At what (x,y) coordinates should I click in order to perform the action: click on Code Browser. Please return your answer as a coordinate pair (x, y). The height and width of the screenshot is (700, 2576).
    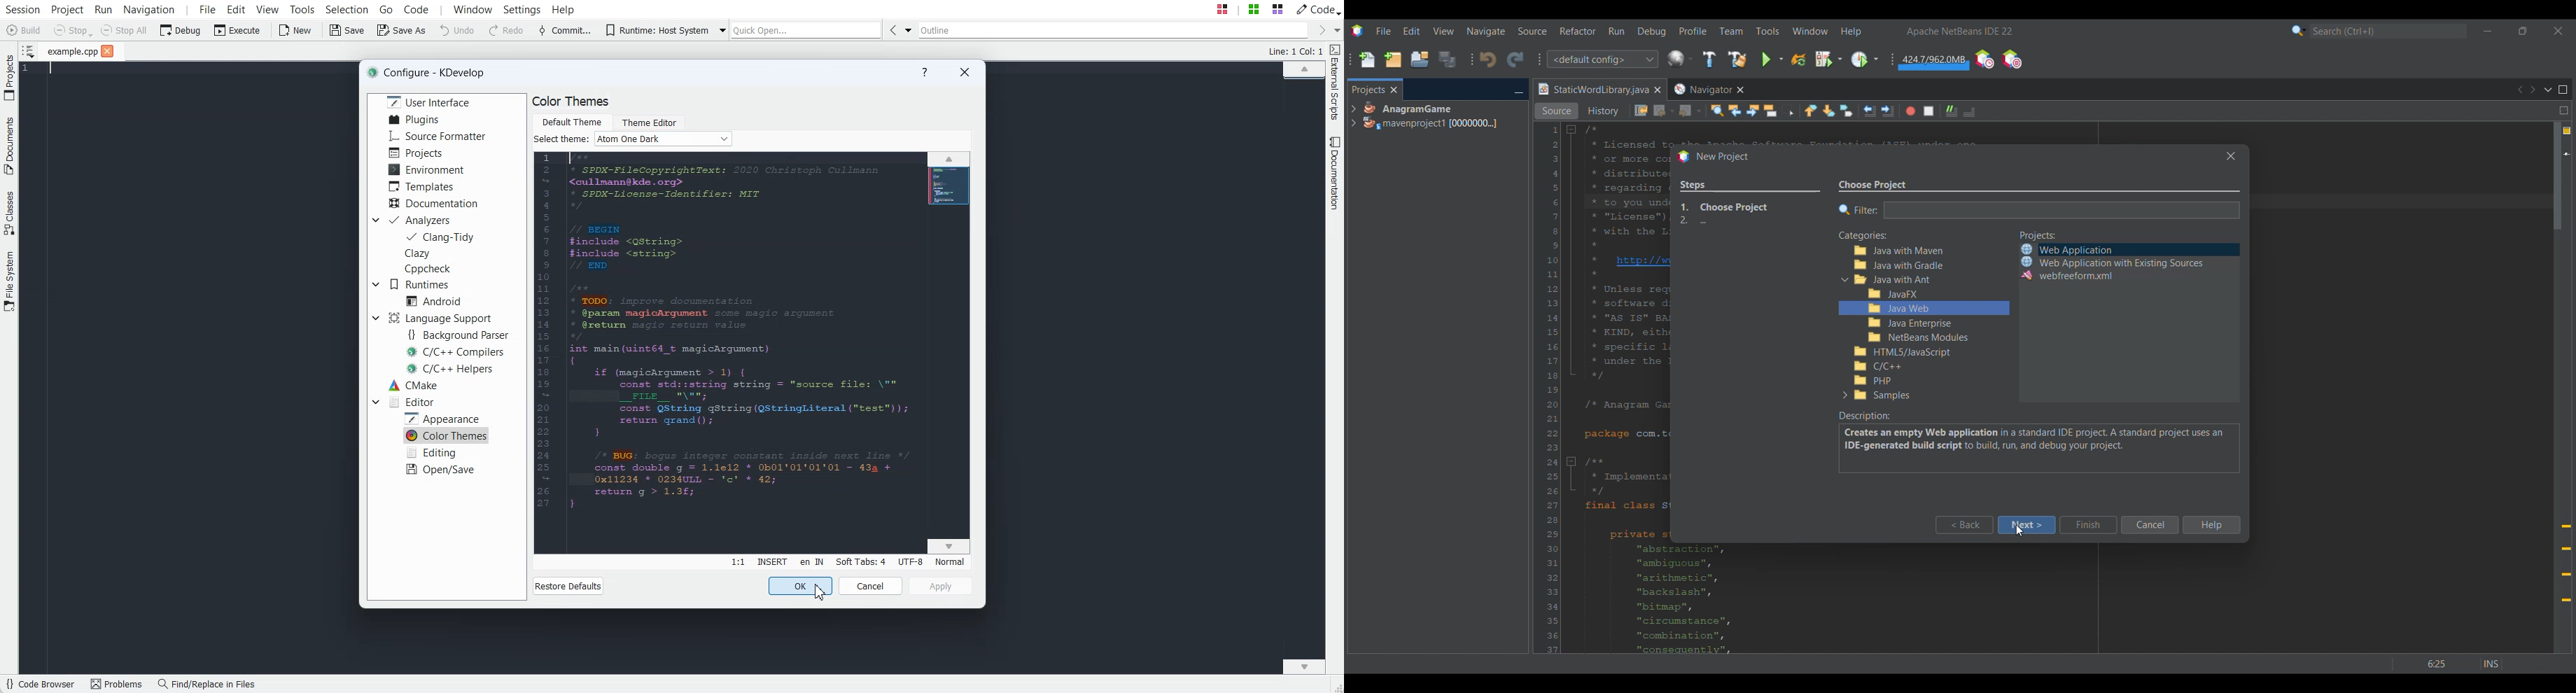
    Looking at the image, I should click on (42, 685).